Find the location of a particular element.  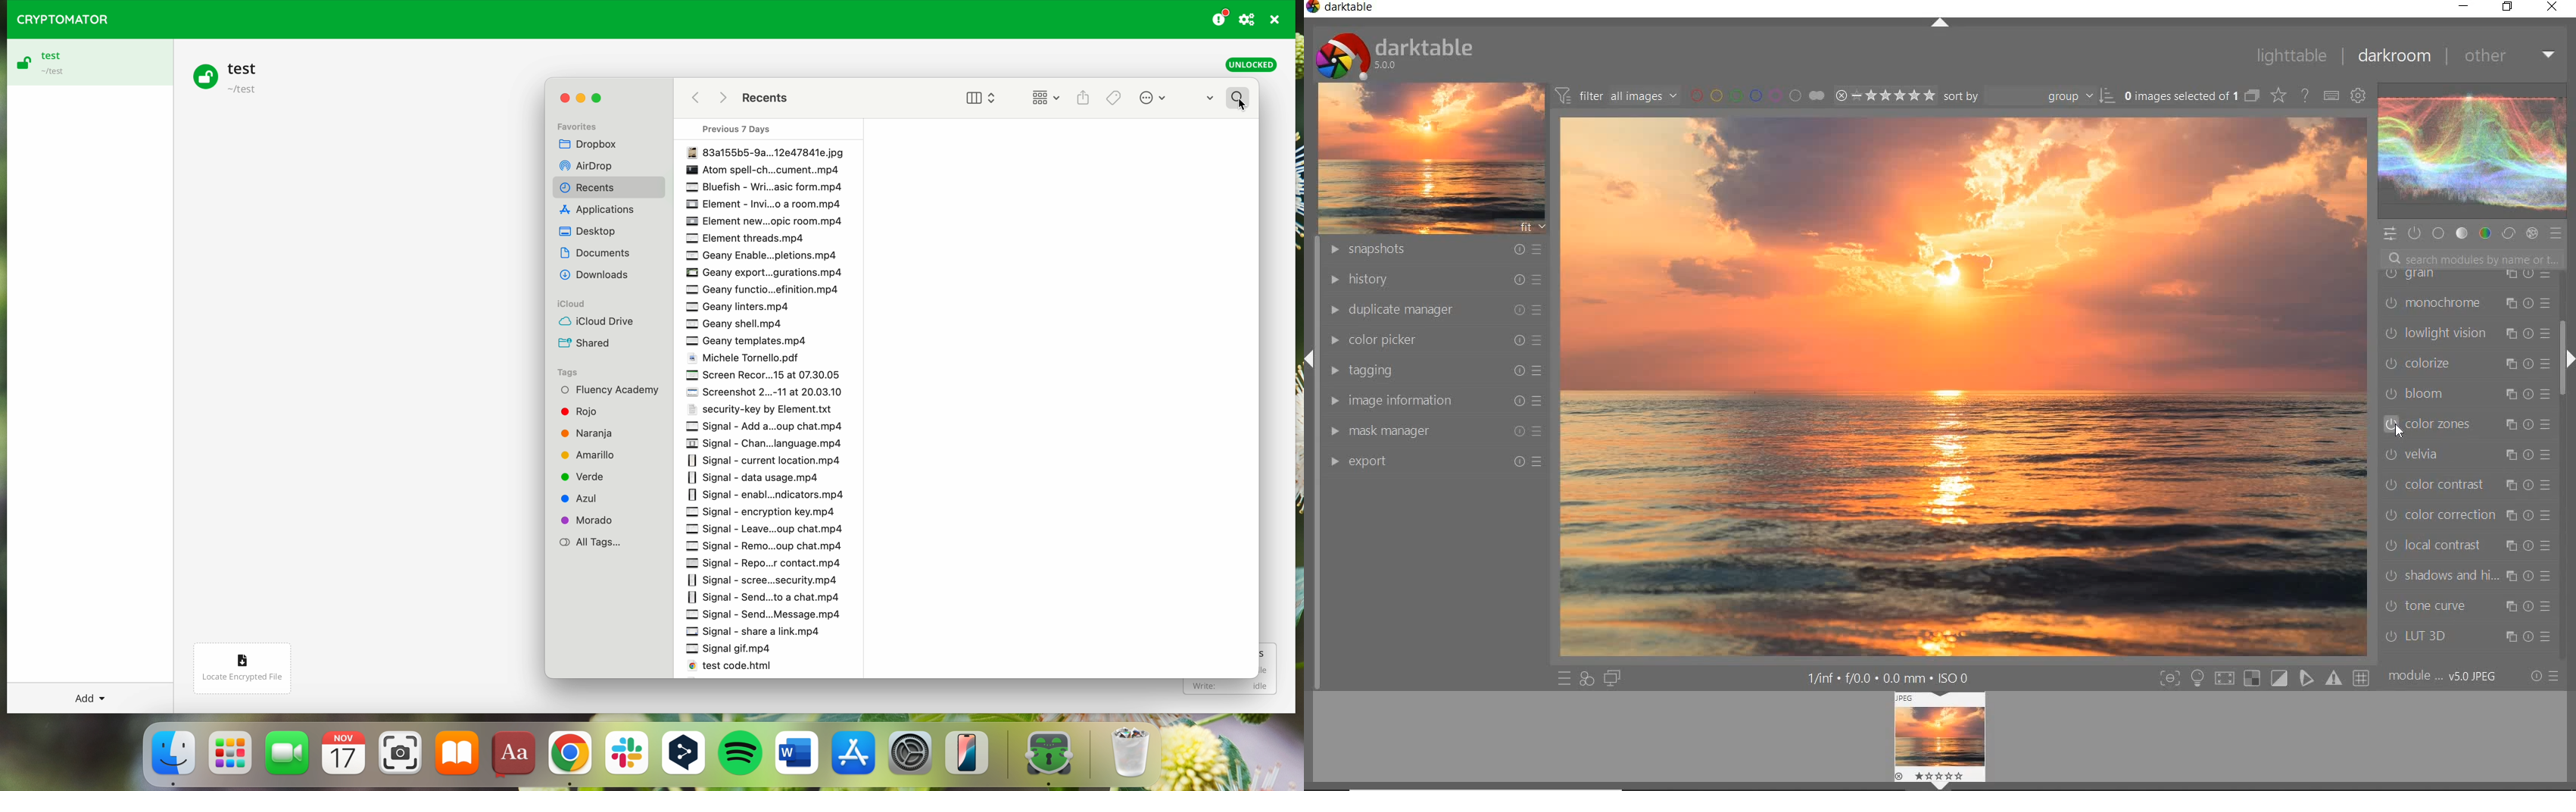

close is located at coordinates (2555, 8).